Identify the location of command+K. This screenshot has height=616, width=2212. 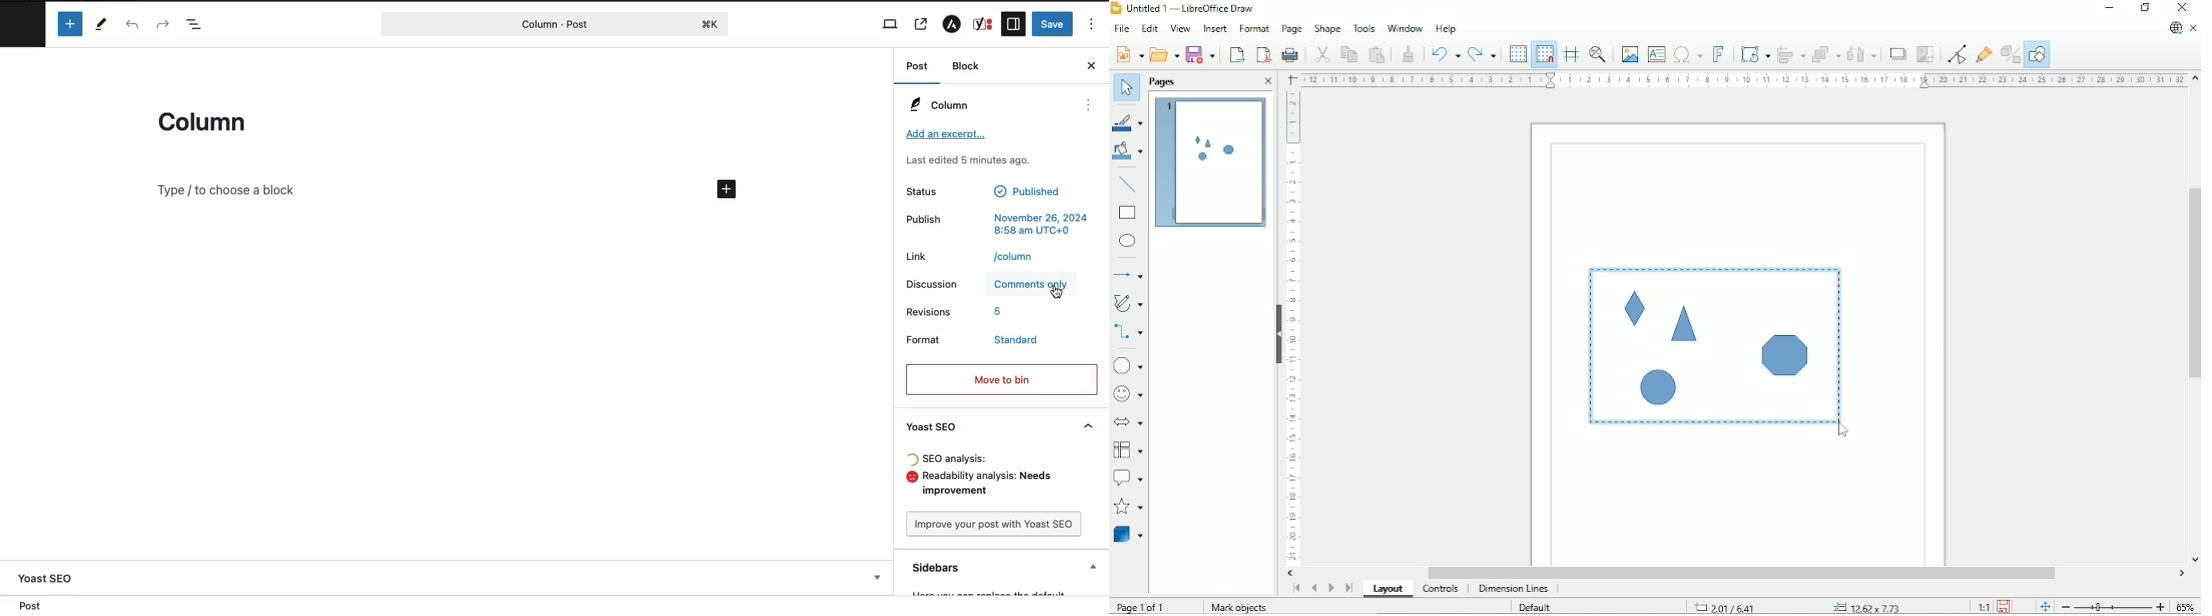
(711, 25).